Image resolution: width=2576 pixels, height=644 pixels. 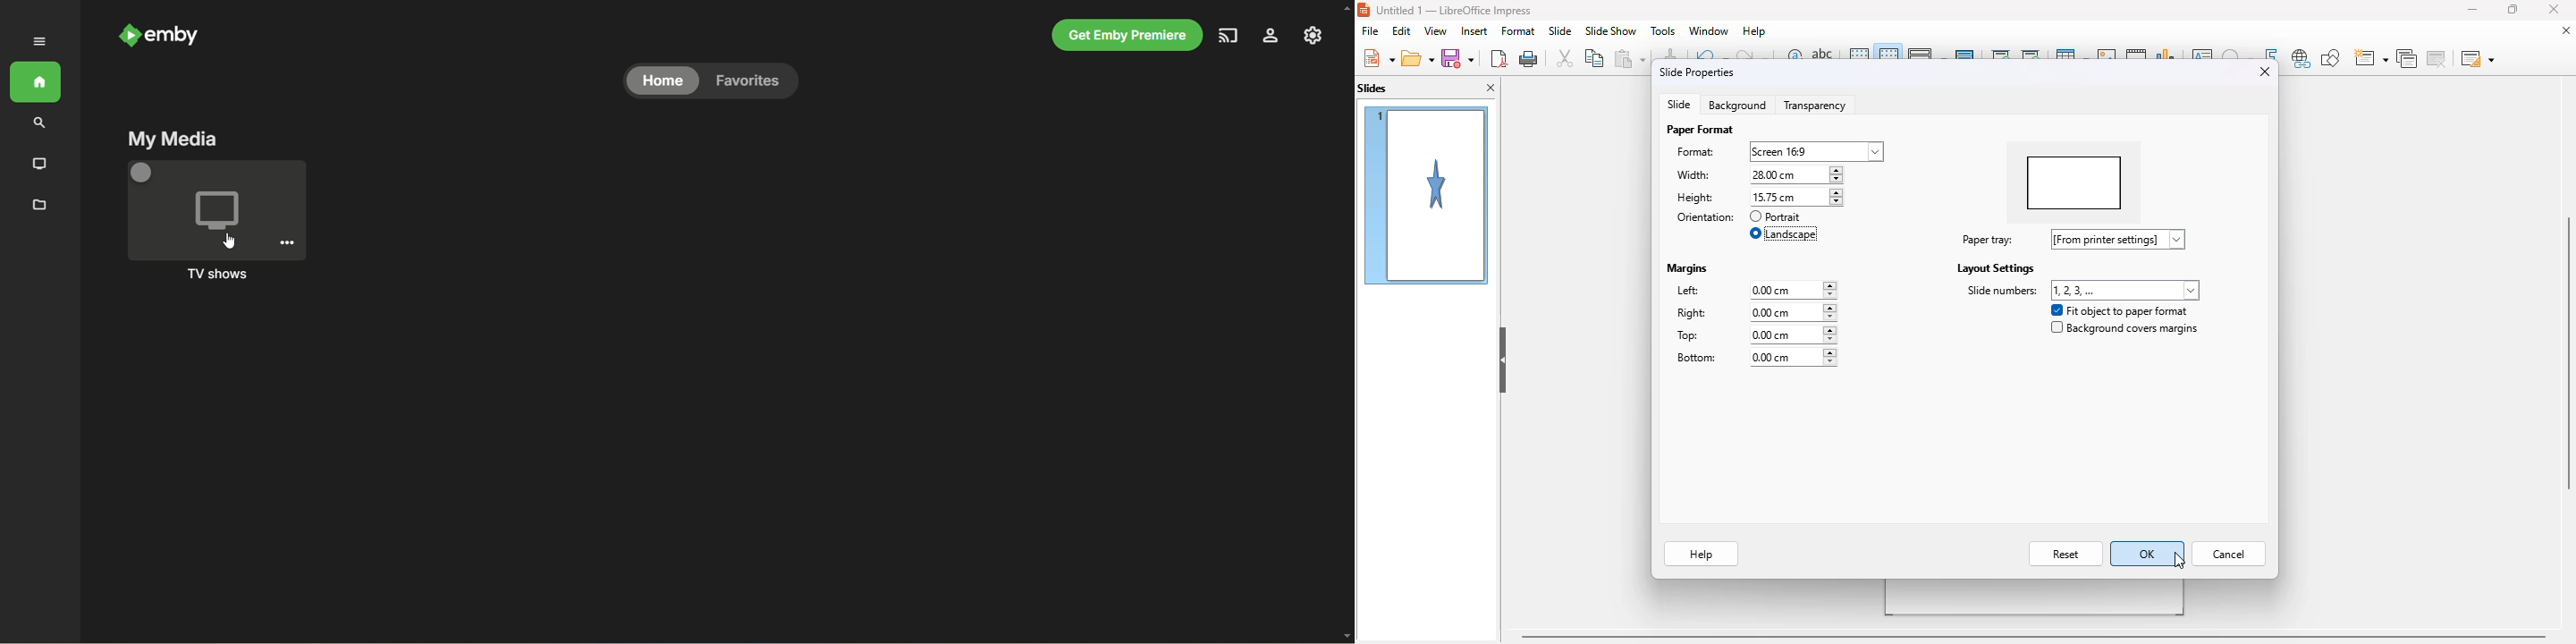 What do you see at coordinates (1818, 152) in the screenshot?
I see `format: screen 16:9` at bounding box center [1818, 152].